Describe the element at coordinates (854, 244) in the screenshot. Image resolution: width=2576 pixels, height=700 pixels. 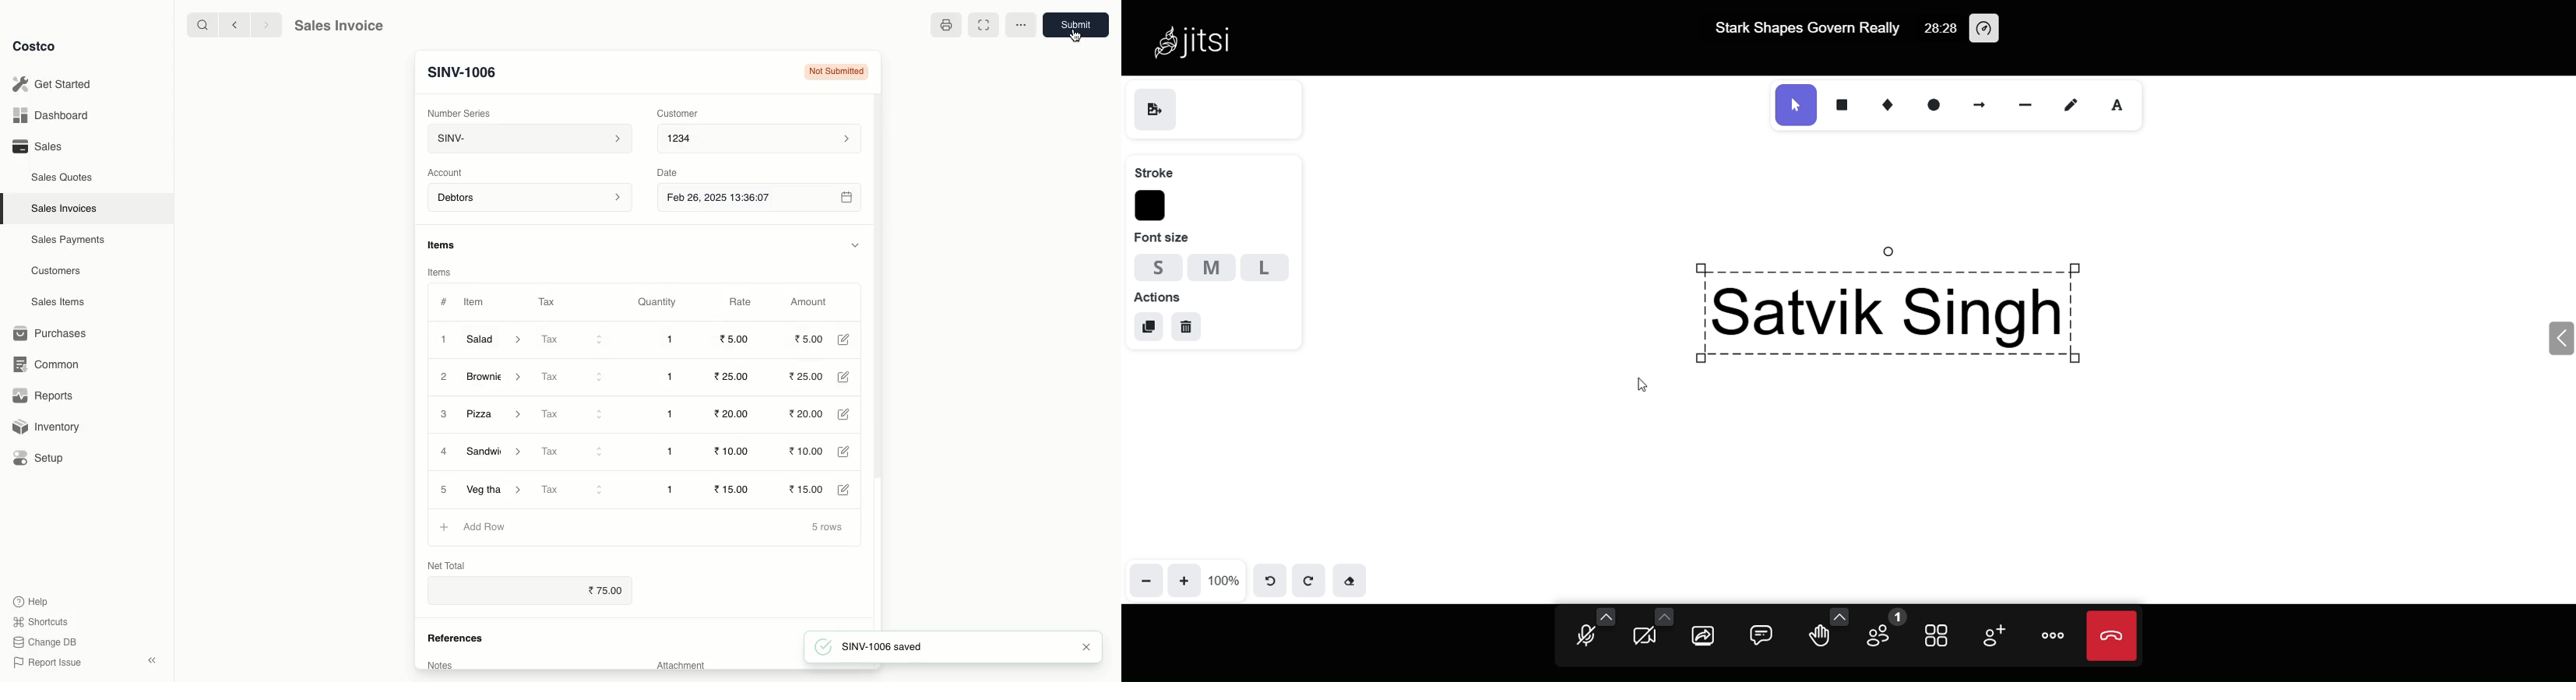
I see `Hide` at that location.